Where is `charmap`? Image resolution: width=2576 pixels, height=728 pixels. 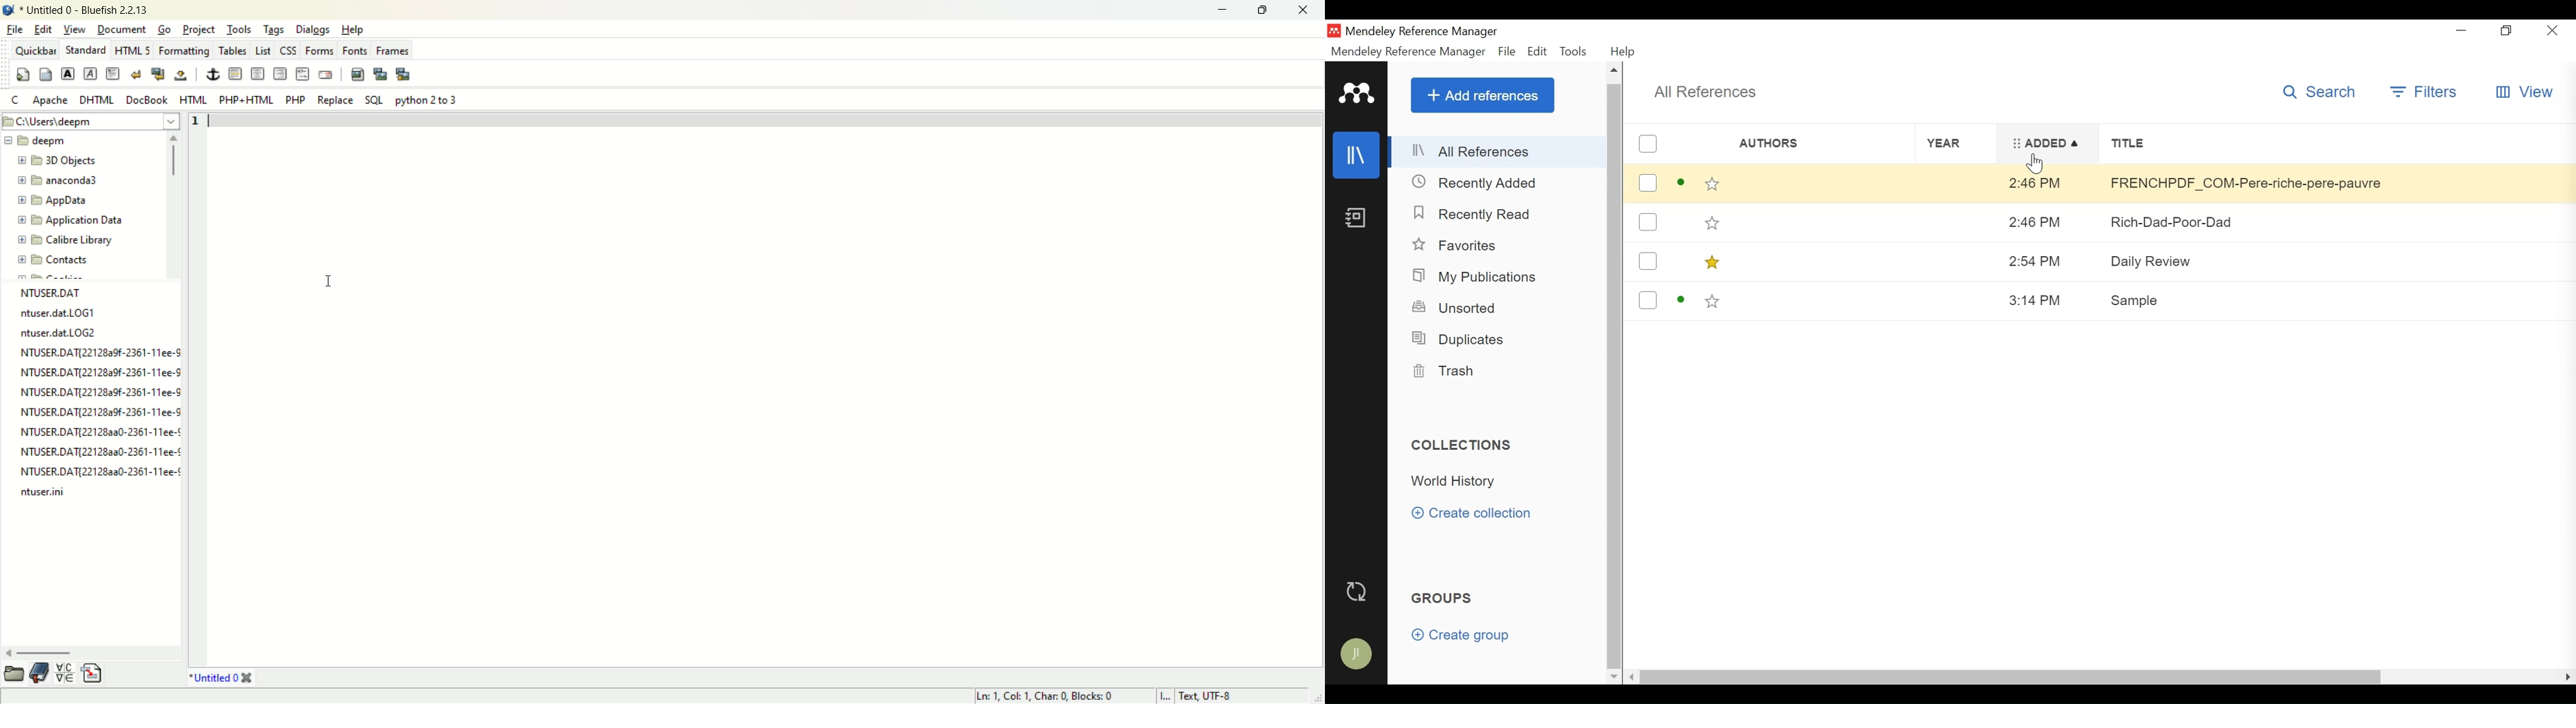
charmap is located at coordinates (67, 673).